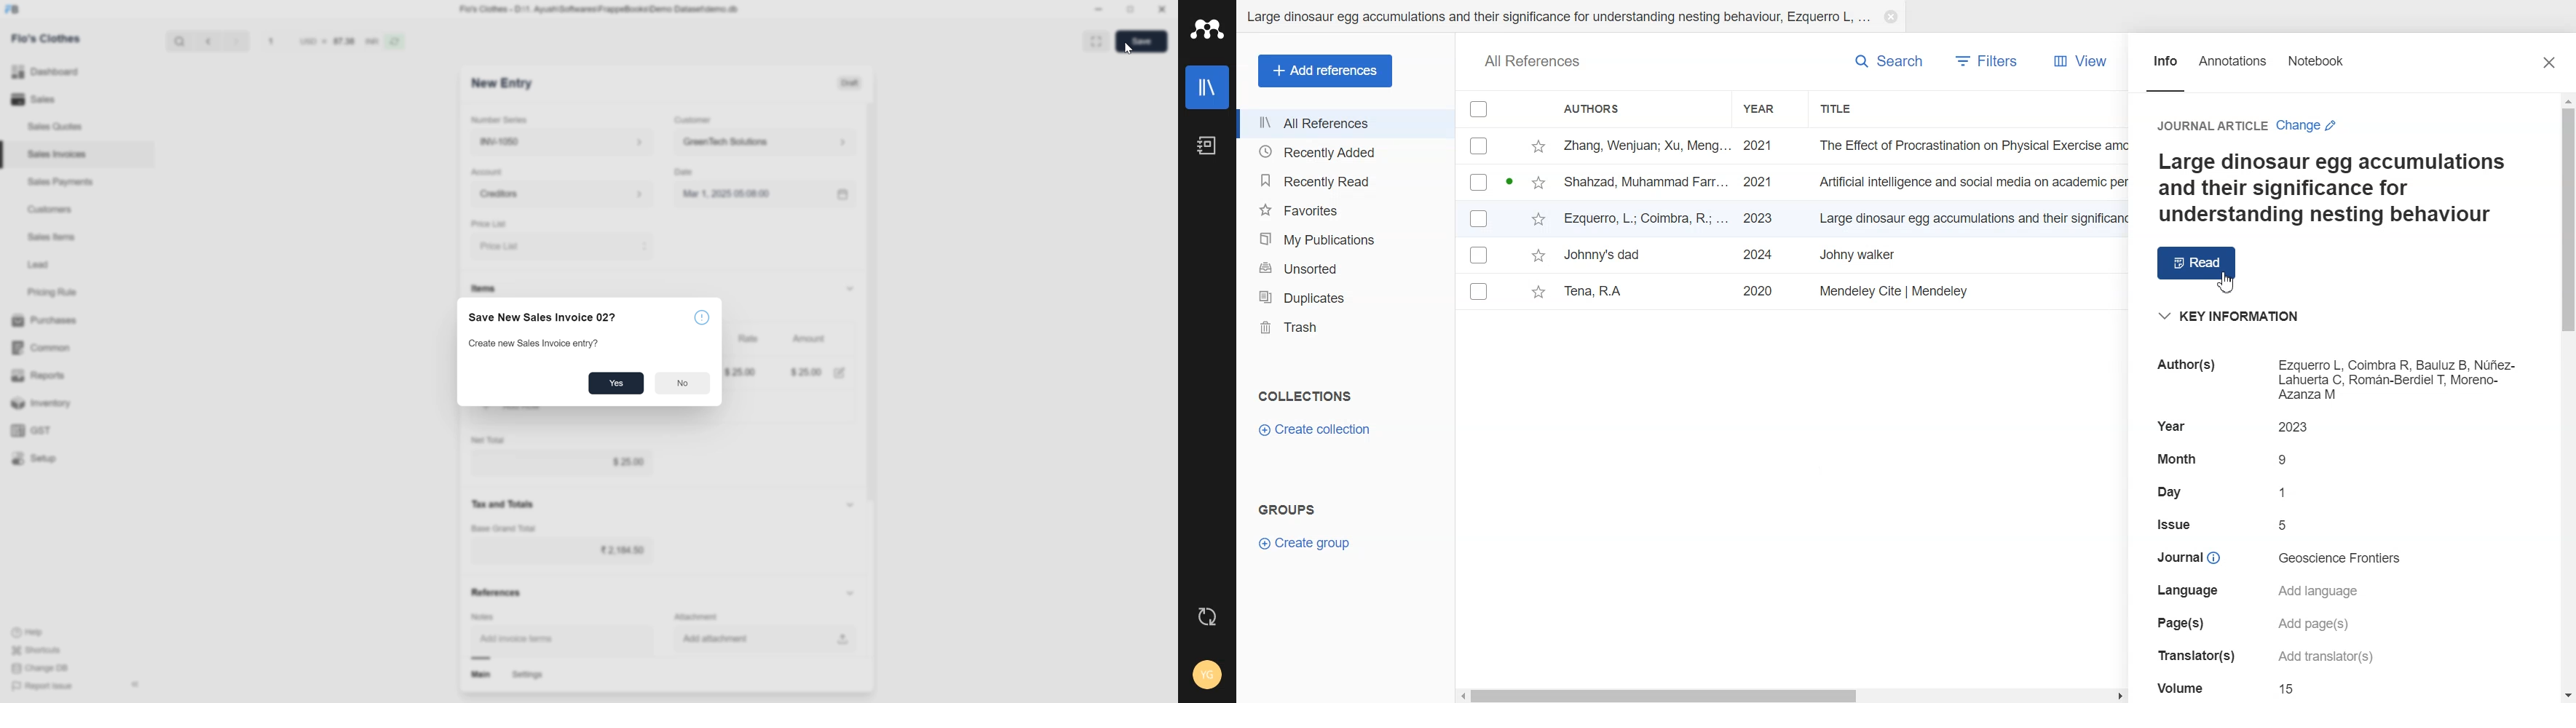  What do you see at coordinates (510, 504) in the screenshot?
I see `tax and totals` at bounding box center [510, 504].